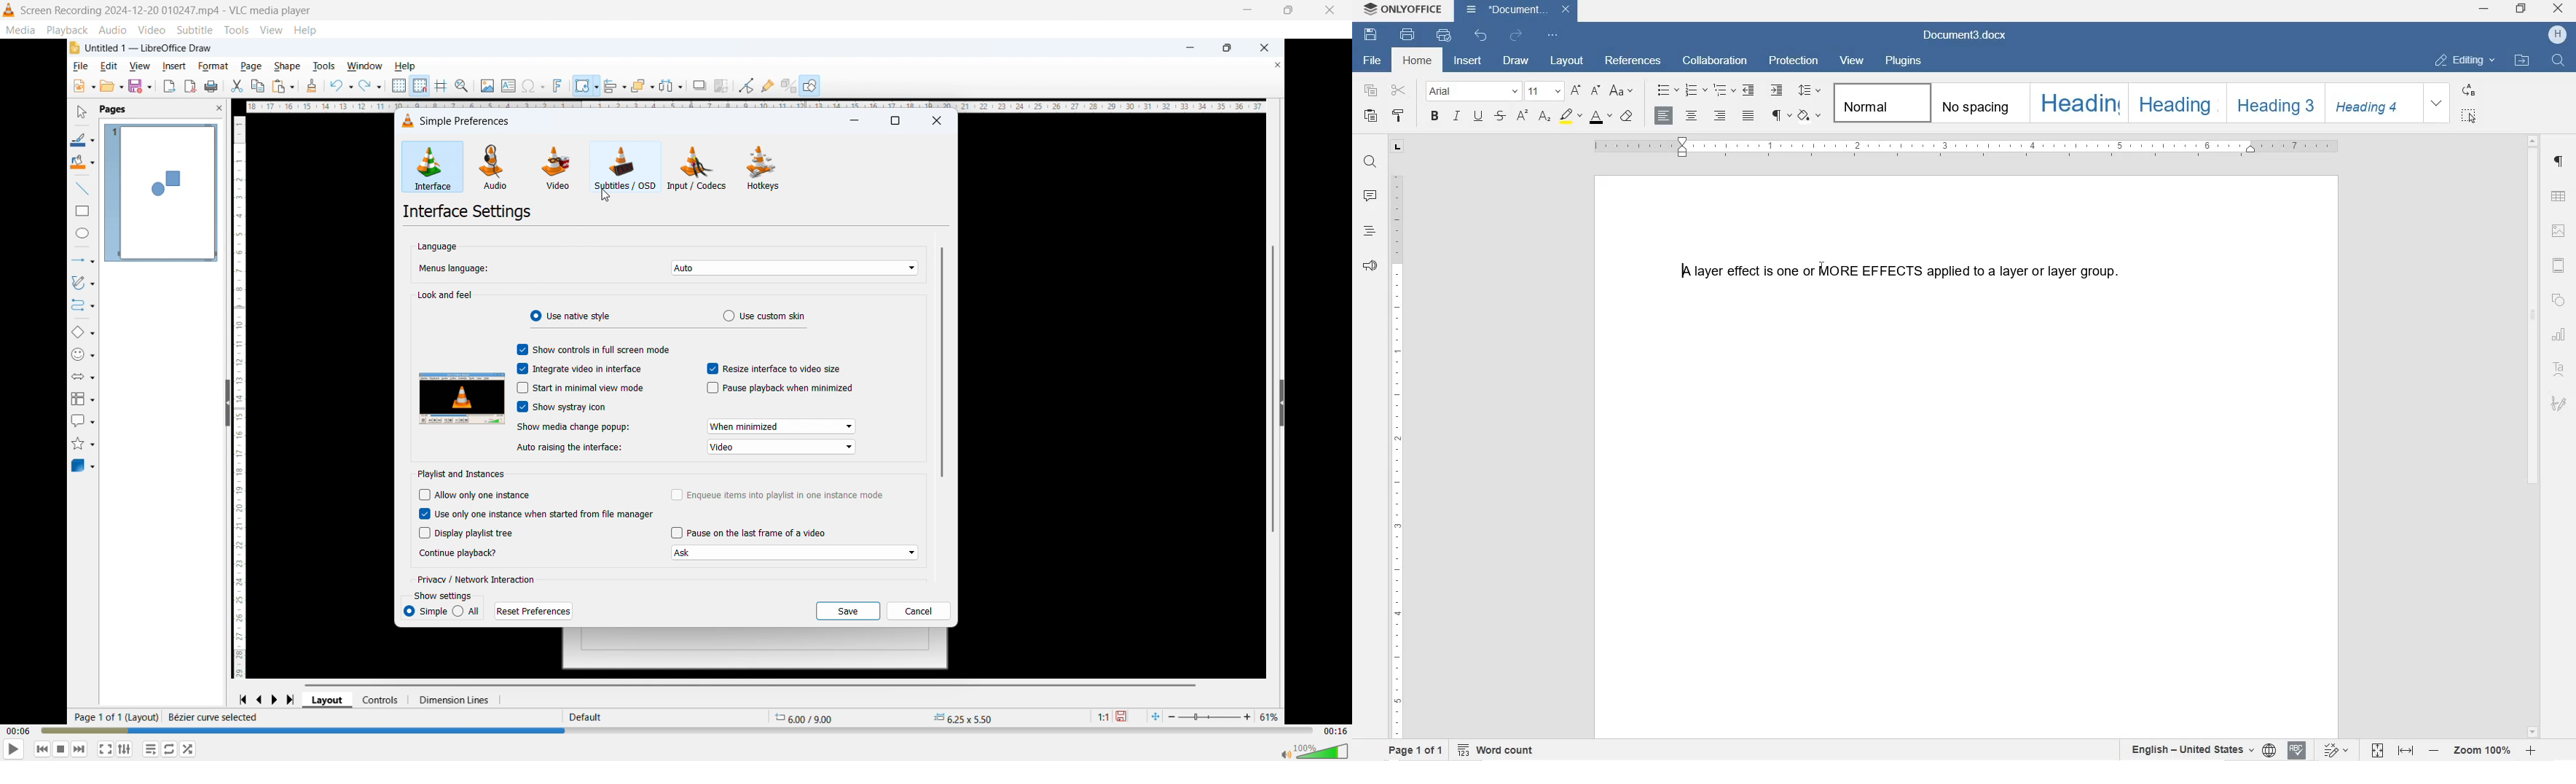 The width and height of the screenshot is (2576, 784). I want to click on FONT COLOR, so click(1599, 117).